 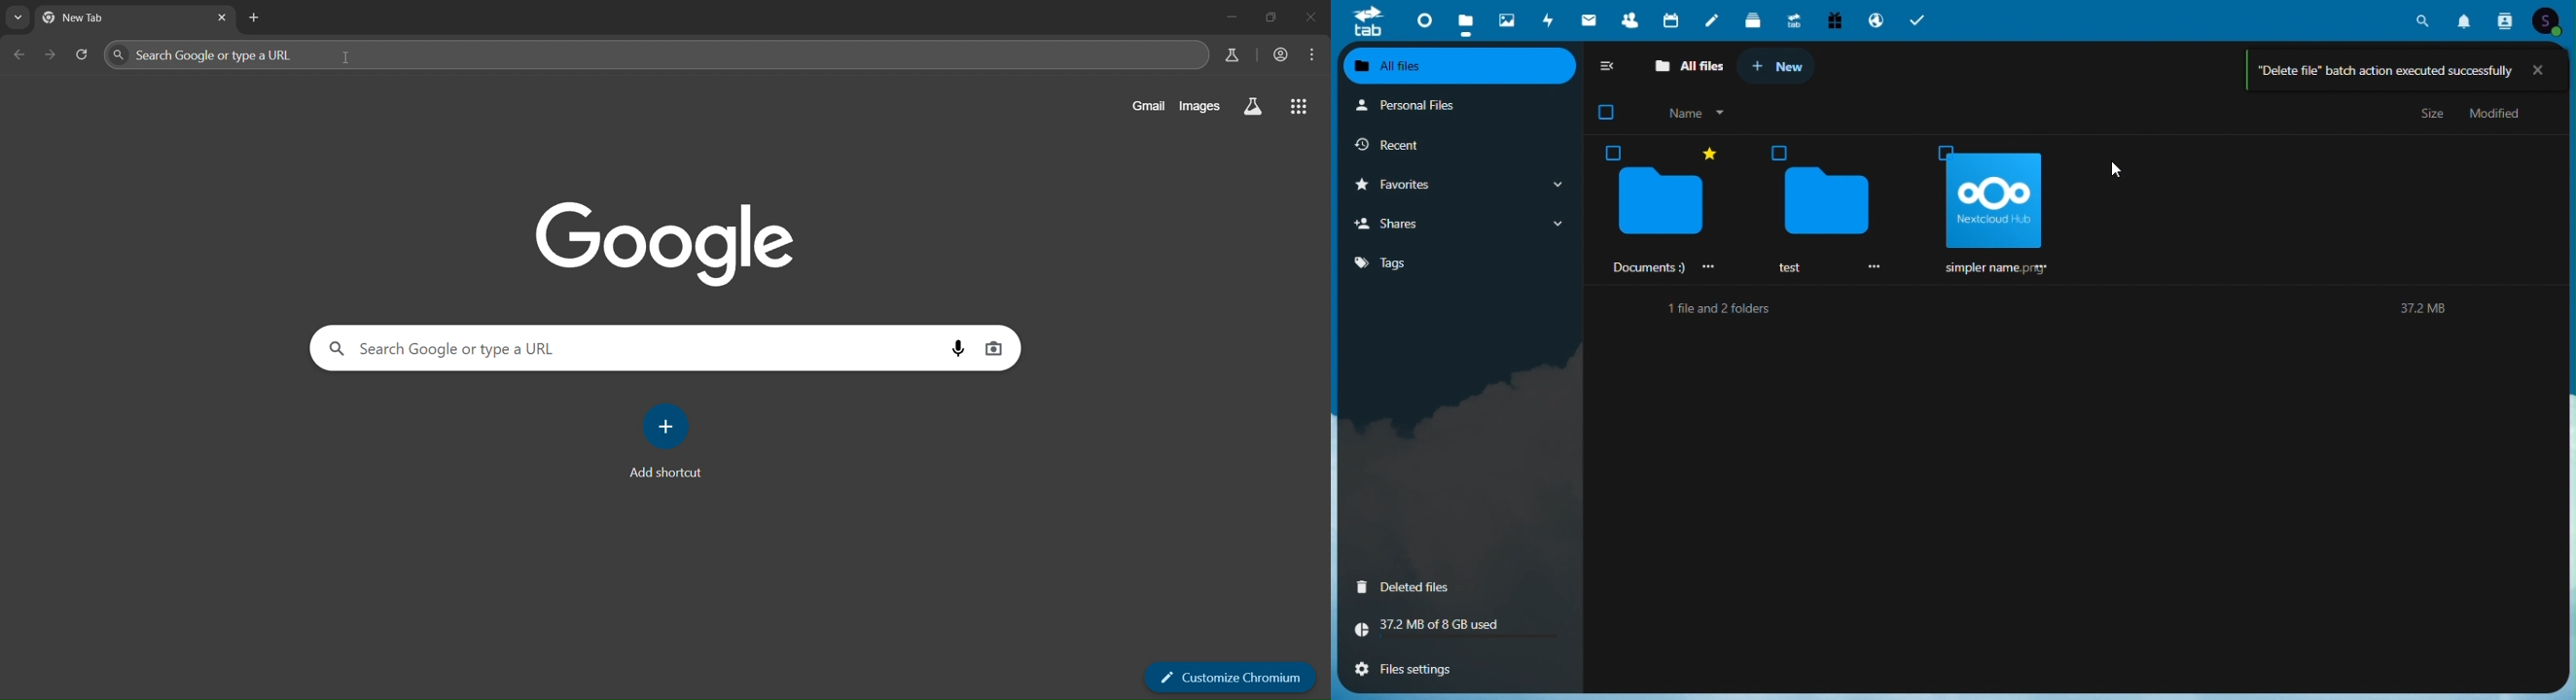 What do you see at coordinates (2544, 18) in the screenshot?
I see `account icon` at bounding box center [2544, 18].